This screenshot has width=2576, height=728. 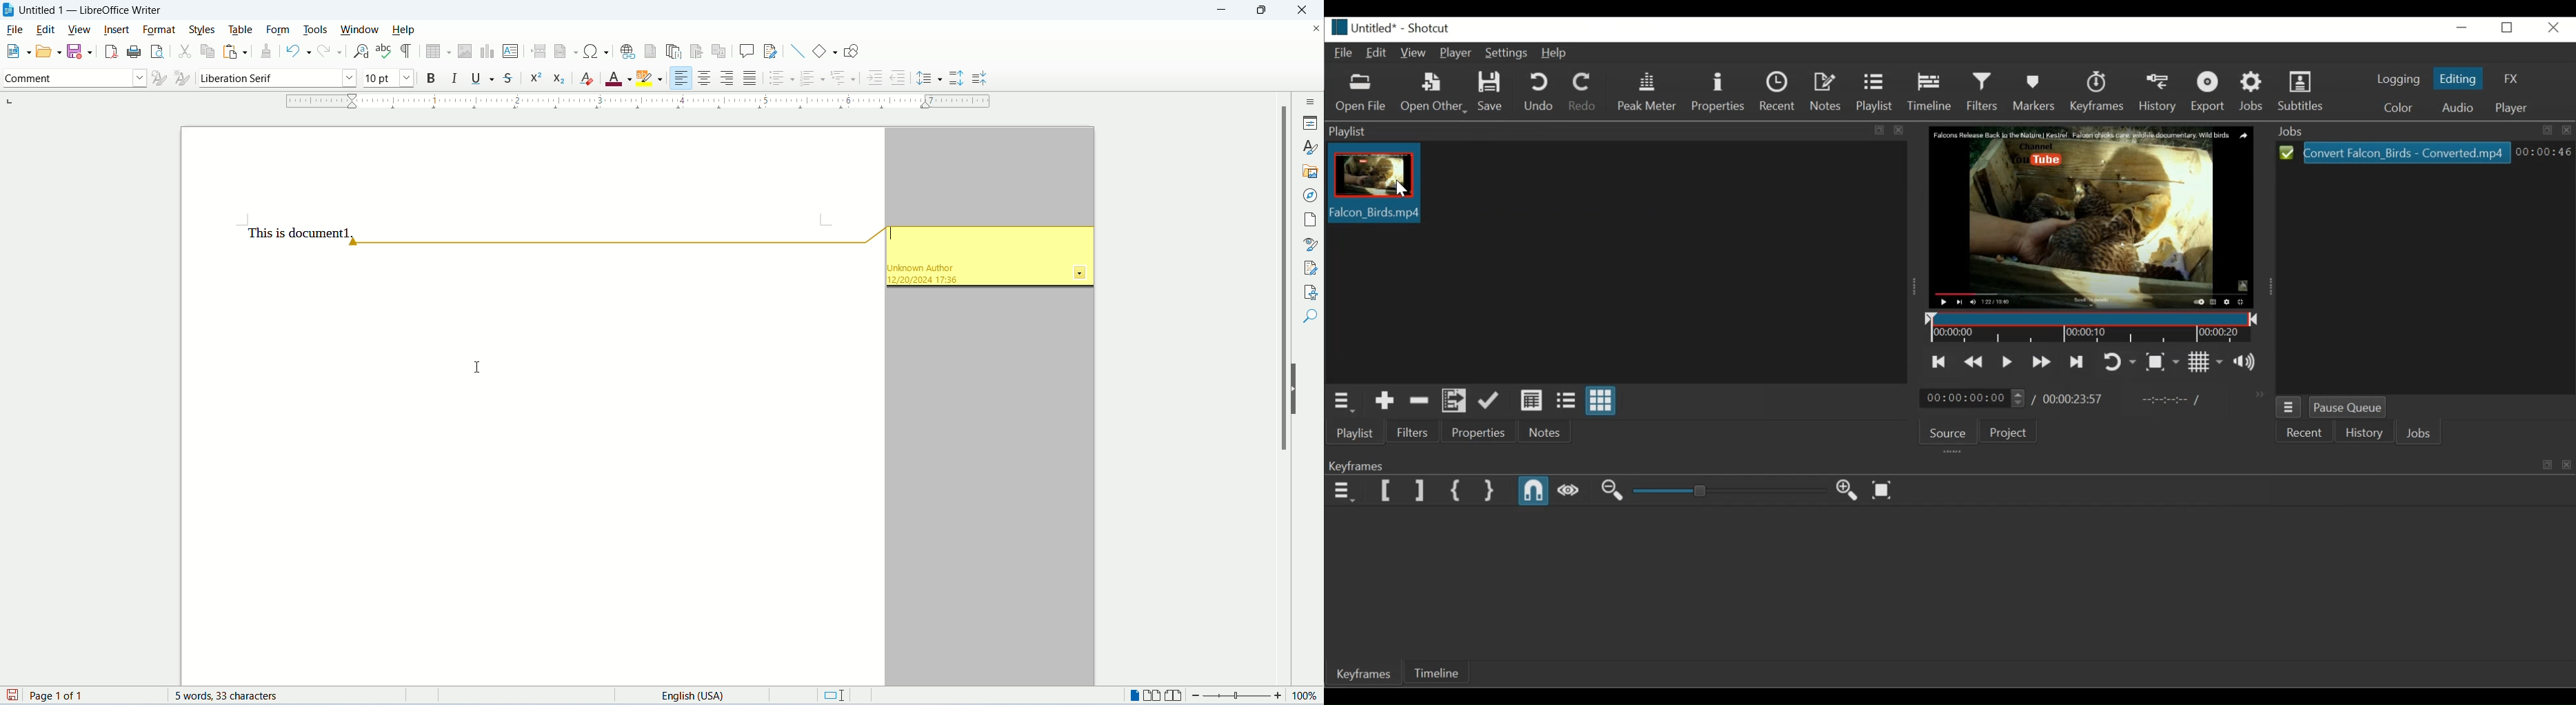 What do you see at coordinates (2395, 81) in the screenshot?
I see `Logging` at bounding box center [2395, 81].